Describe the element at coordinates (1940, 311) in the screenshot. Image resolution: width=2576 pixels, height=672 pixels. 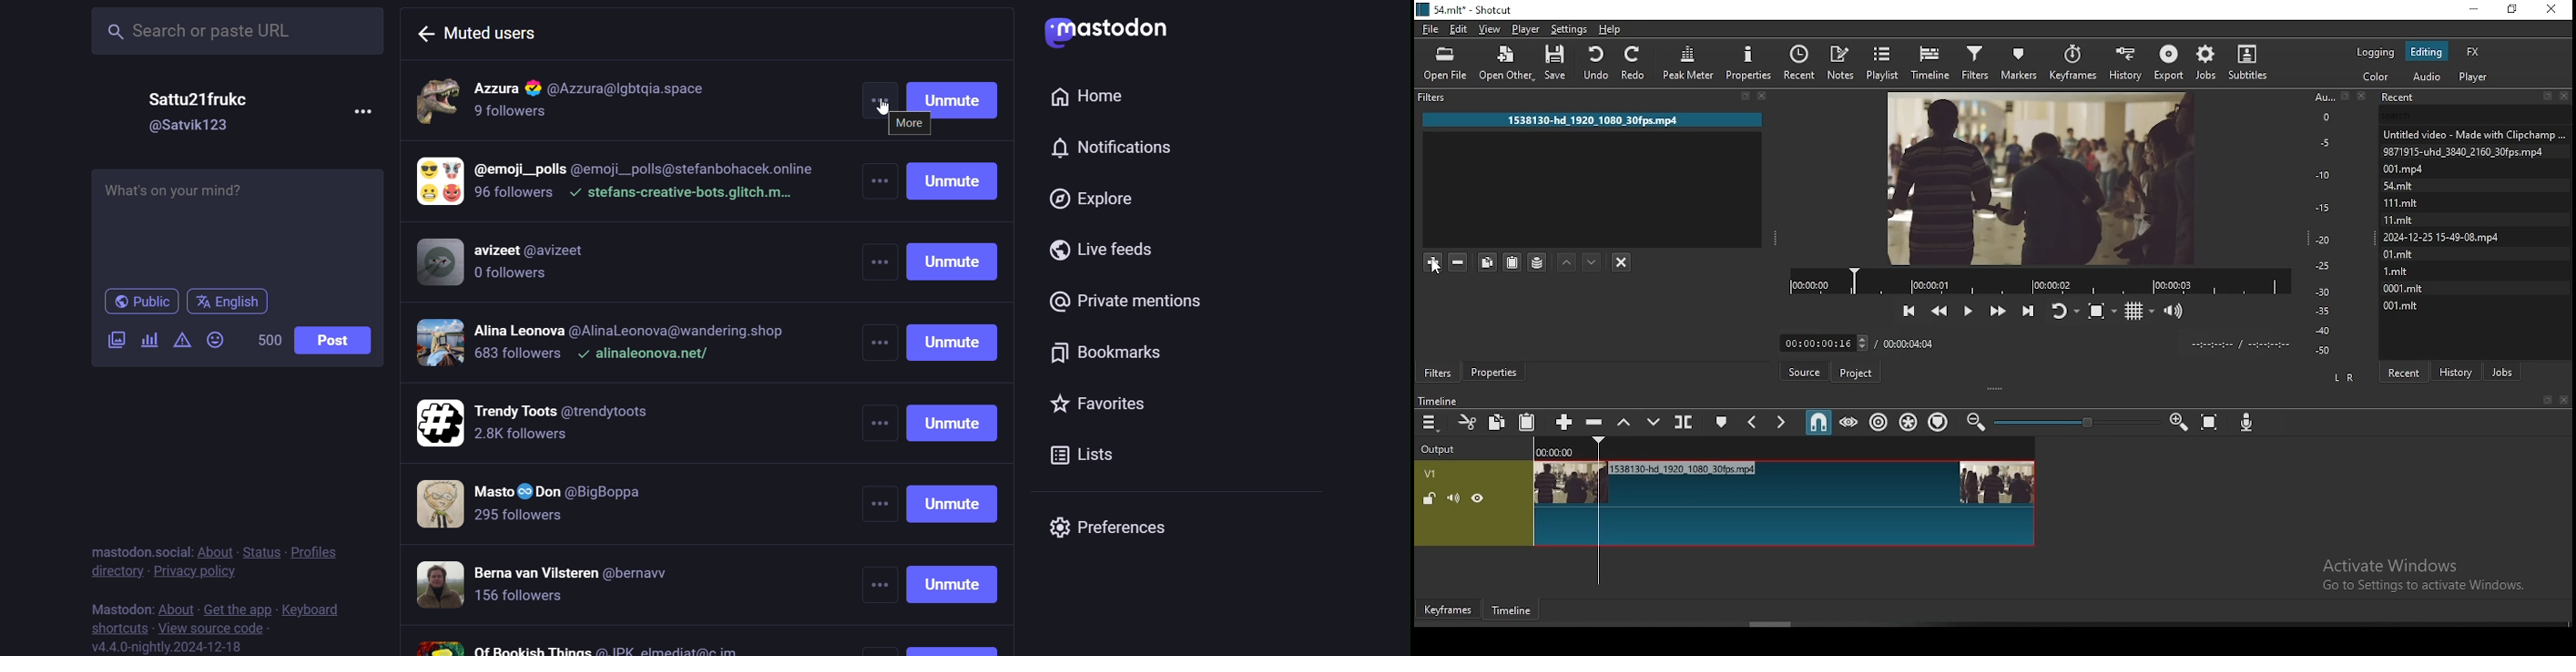
I see `play quickly backwards` at that location.